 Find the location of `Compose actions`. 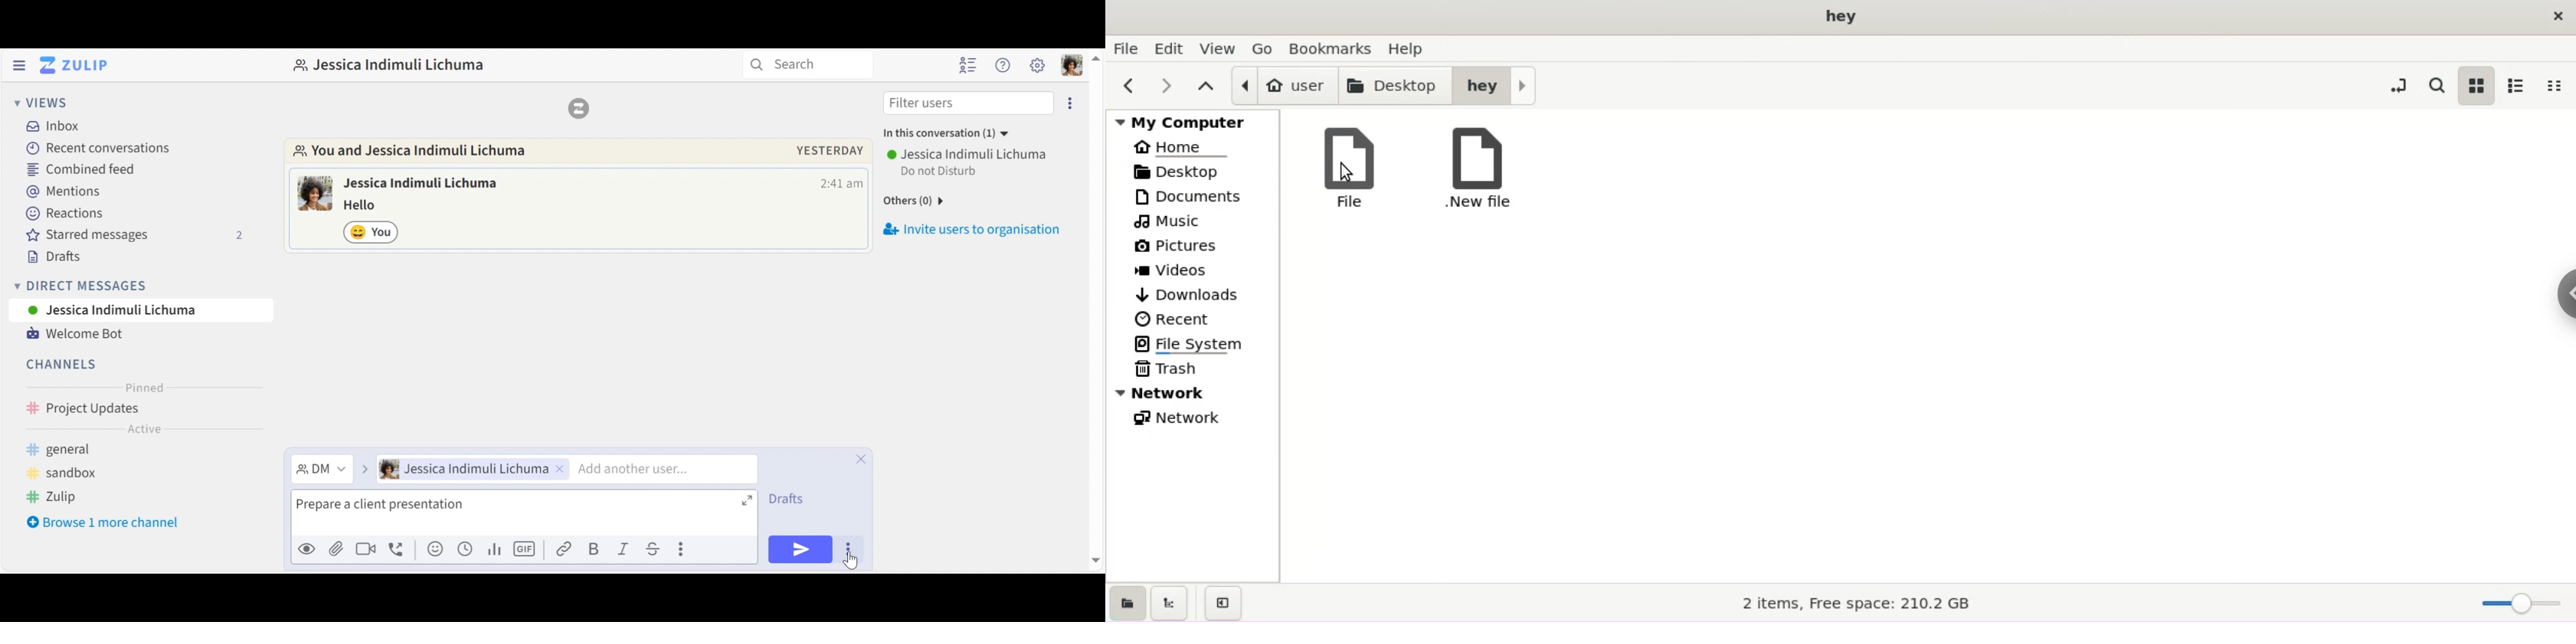

Compose actions is located at coordinates (680, 547).